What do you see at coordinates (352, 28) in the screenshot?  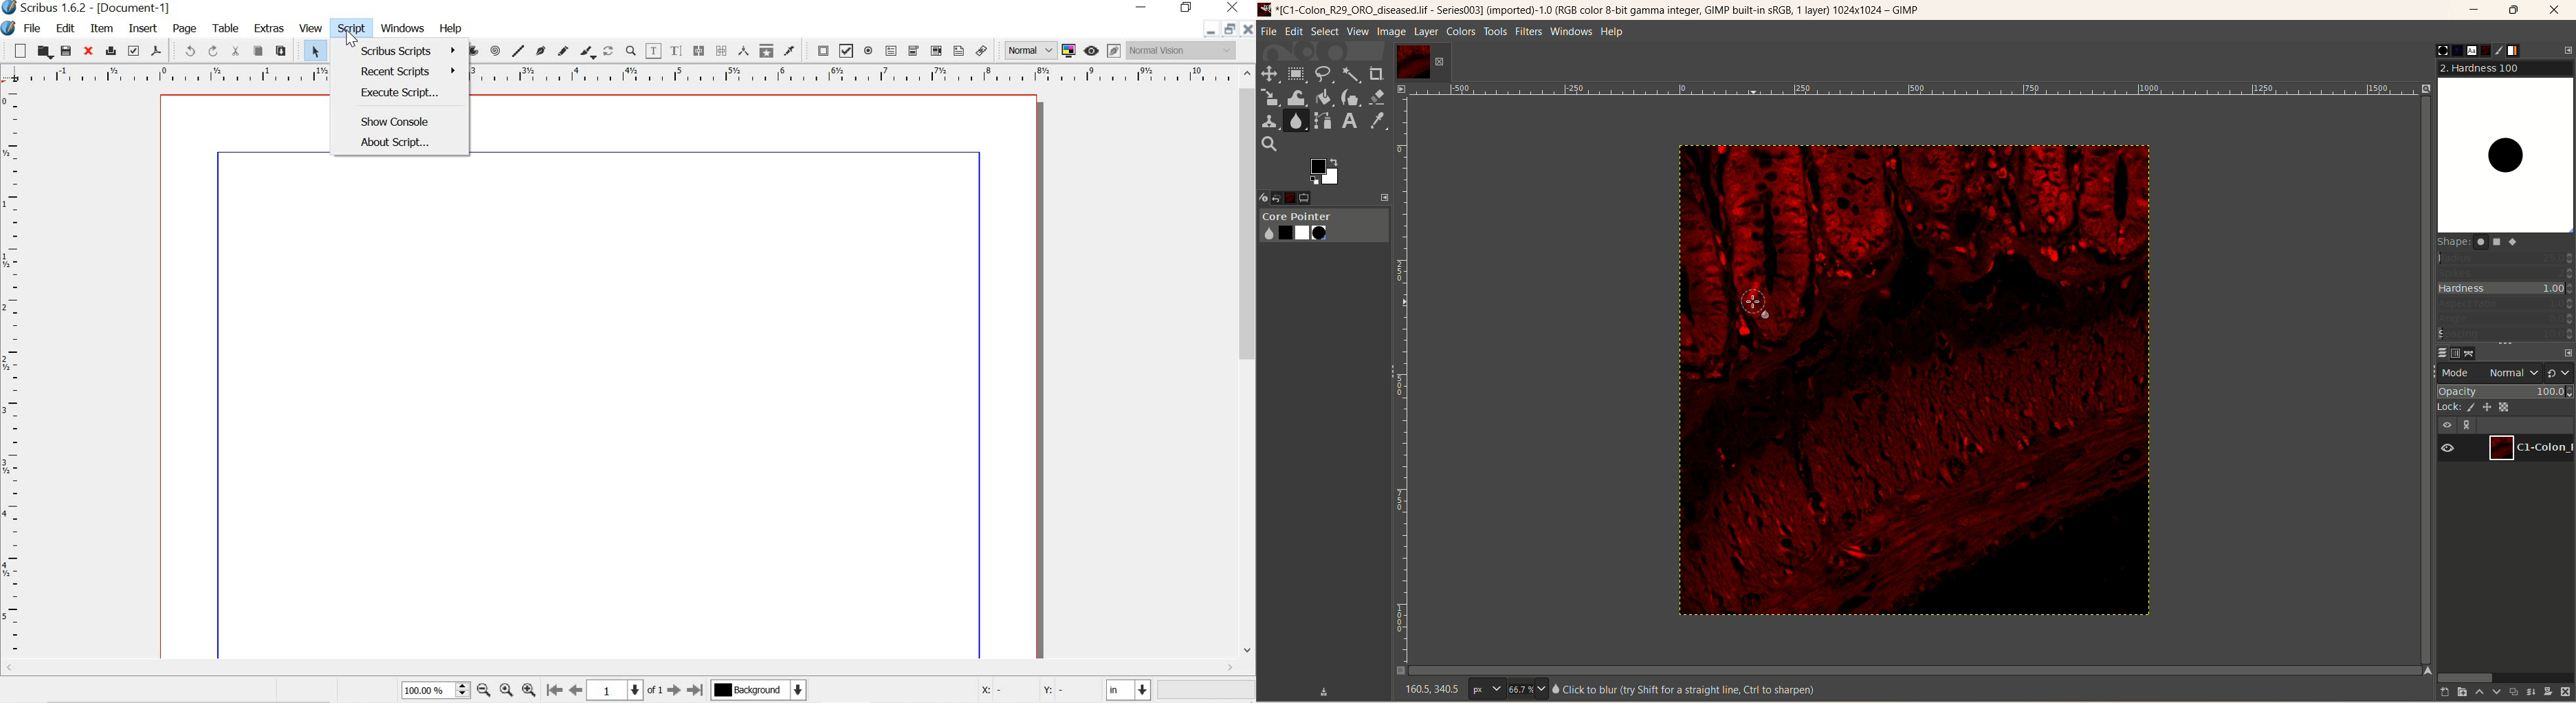 I see `script` at bounding box center [352, 28].